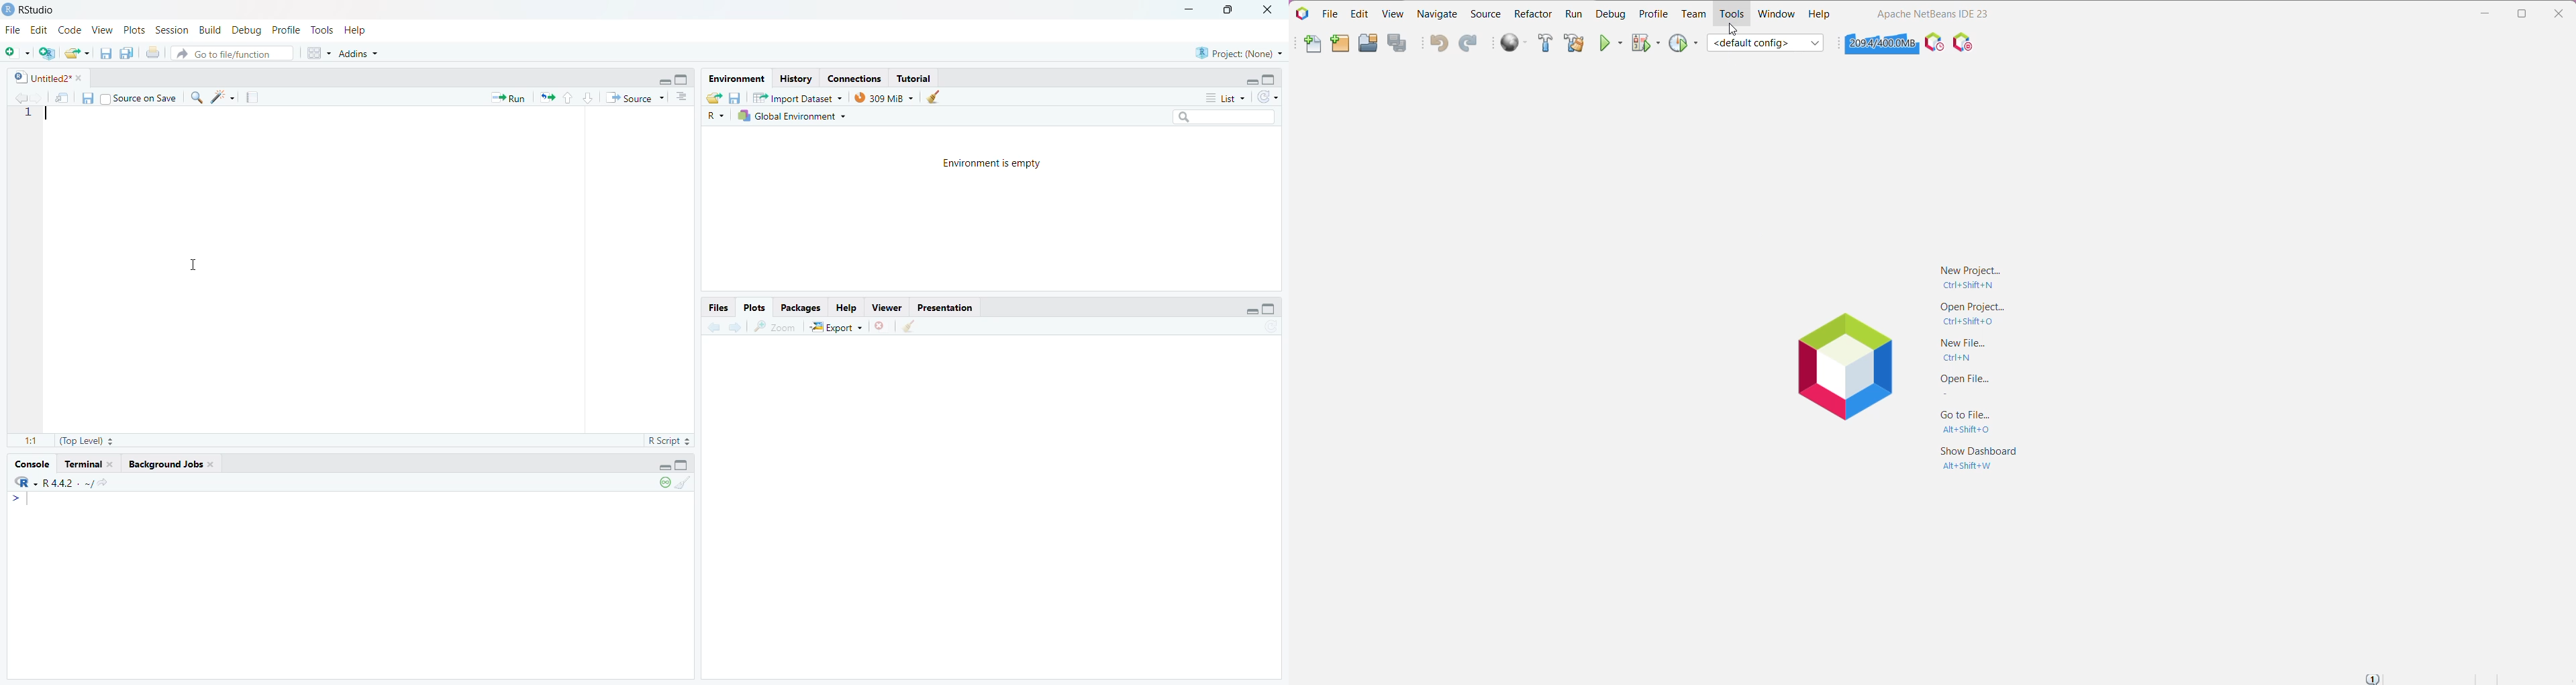 Image resolution: width=2576 pixels, height=700 pixels. What do you see at coordinates (226, 55) in the screenshot?
I see `Go to file/function` at bounding box center [226, 55].